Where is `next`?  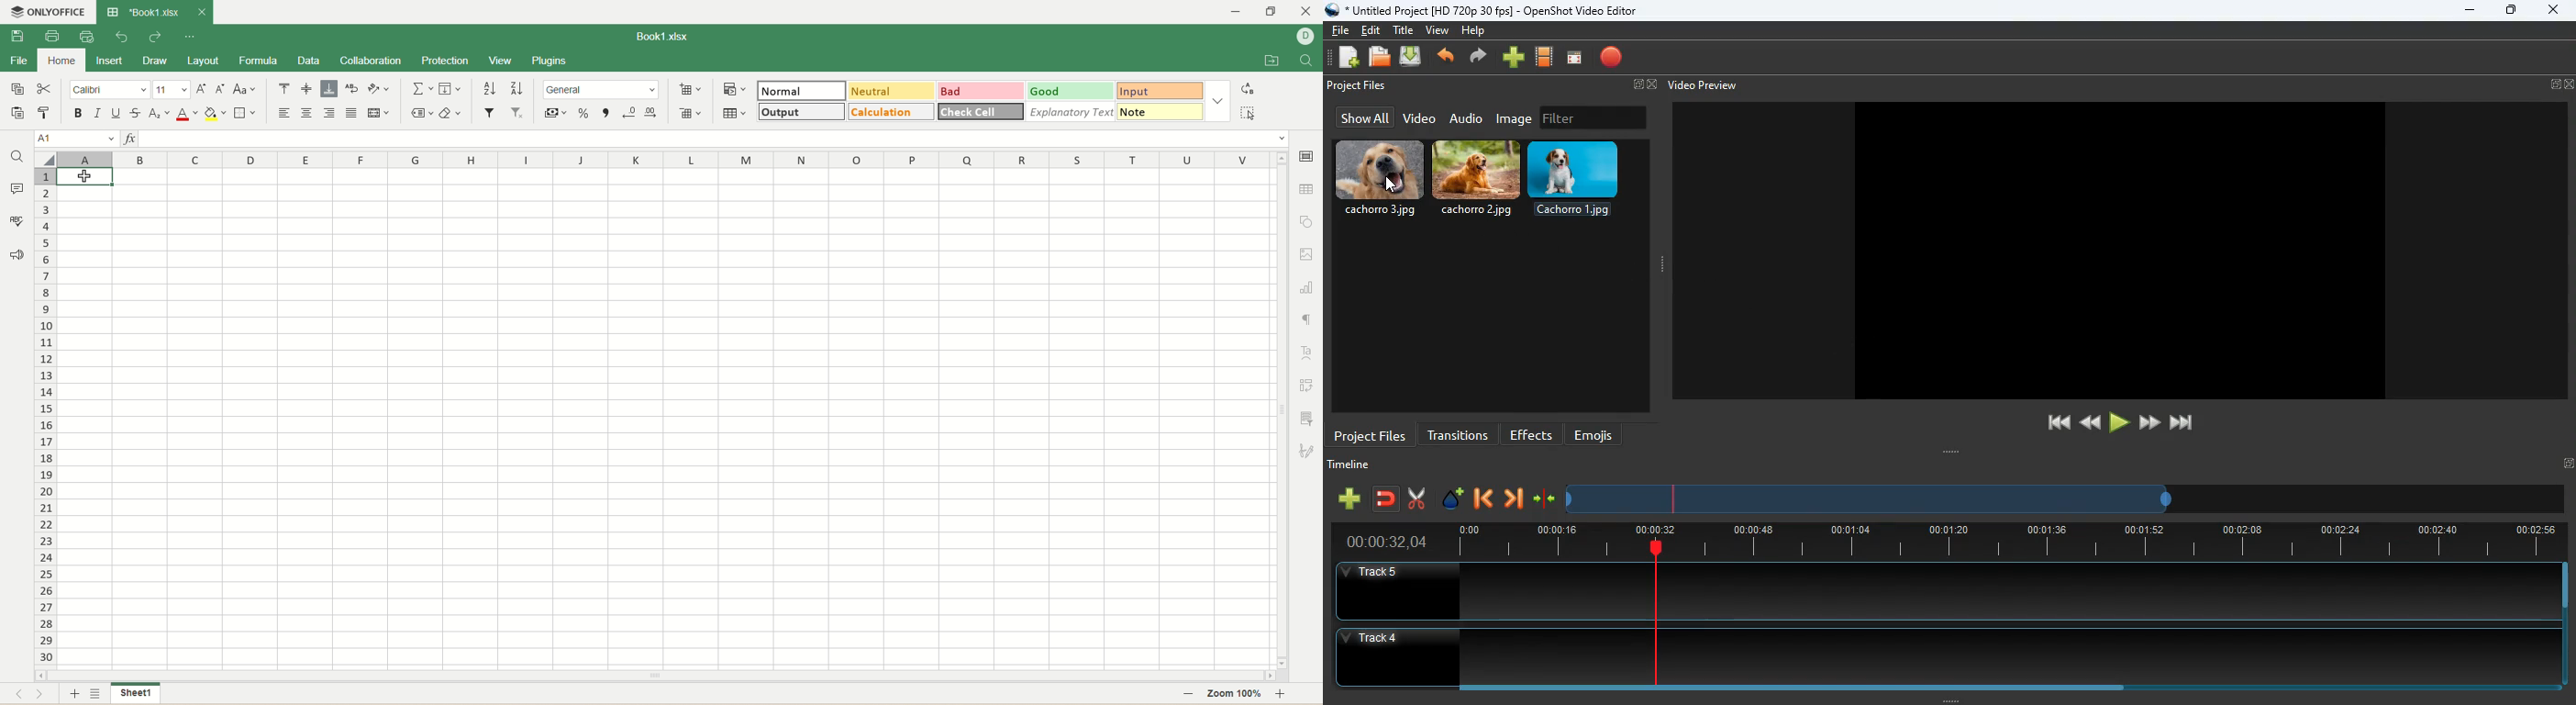
next is located at coordinates (46, 695).